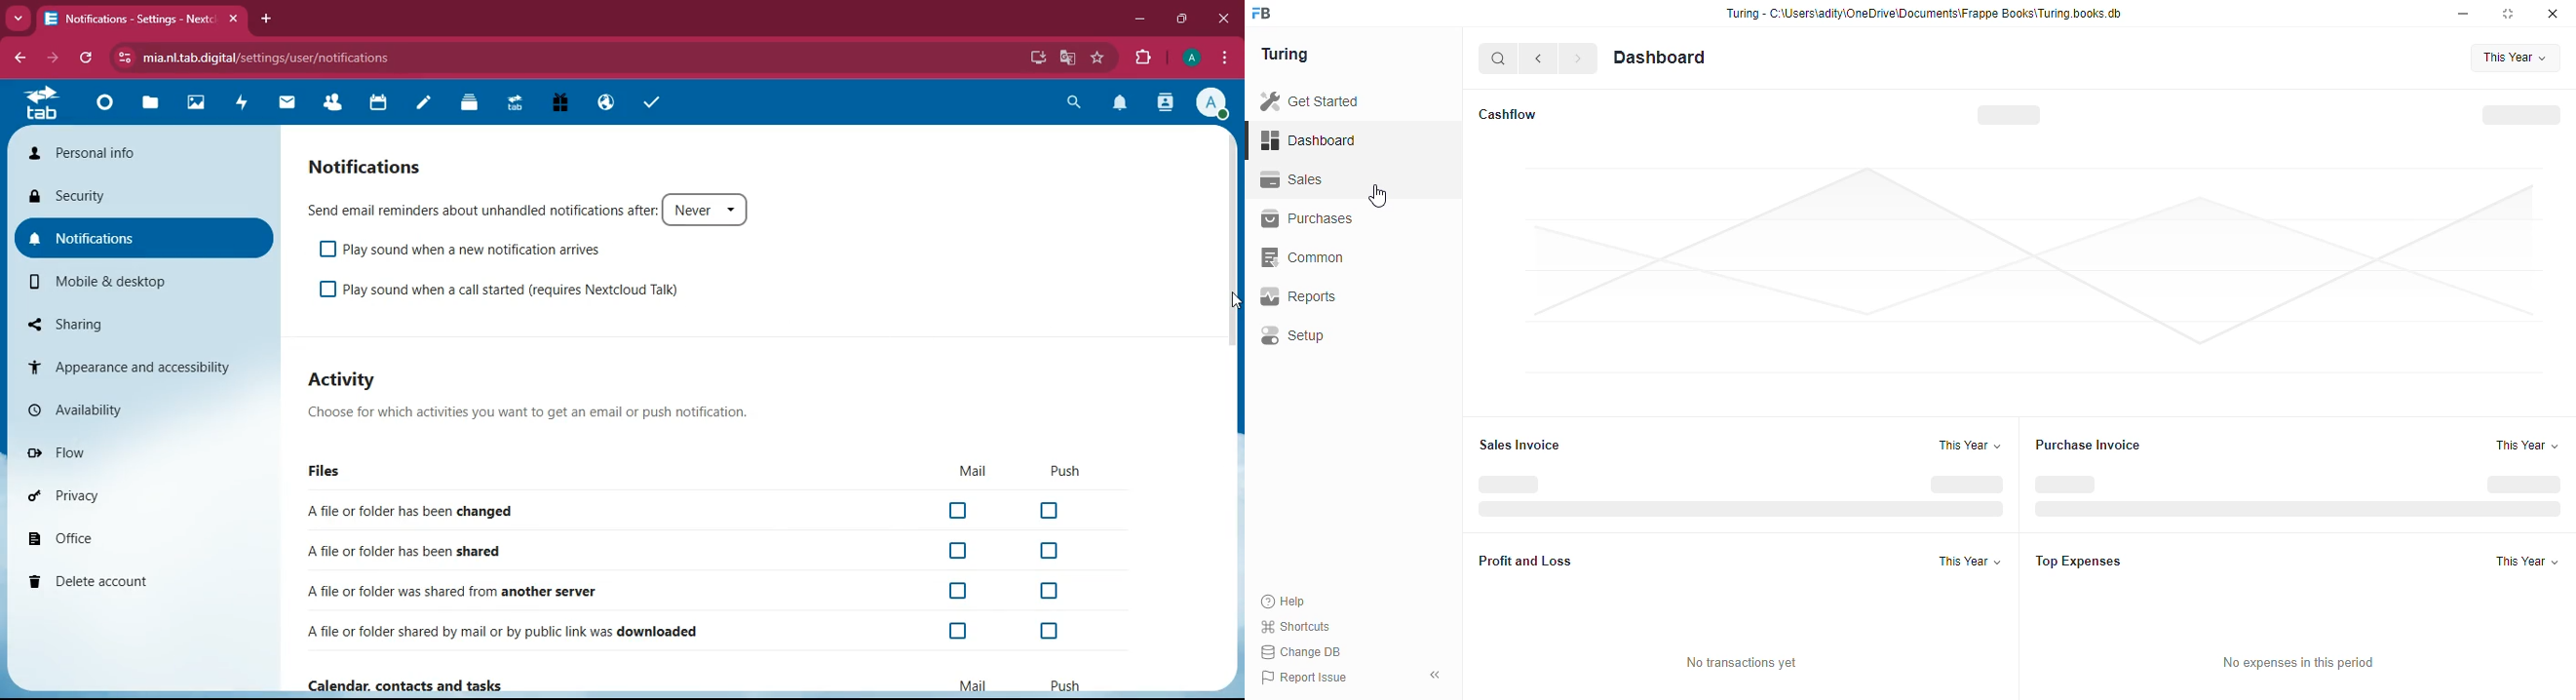  I want to click on Turing - C:\Users\adity\OneDrive\Documents\Frappe Books\Turing books. db, so click(1930, 16).